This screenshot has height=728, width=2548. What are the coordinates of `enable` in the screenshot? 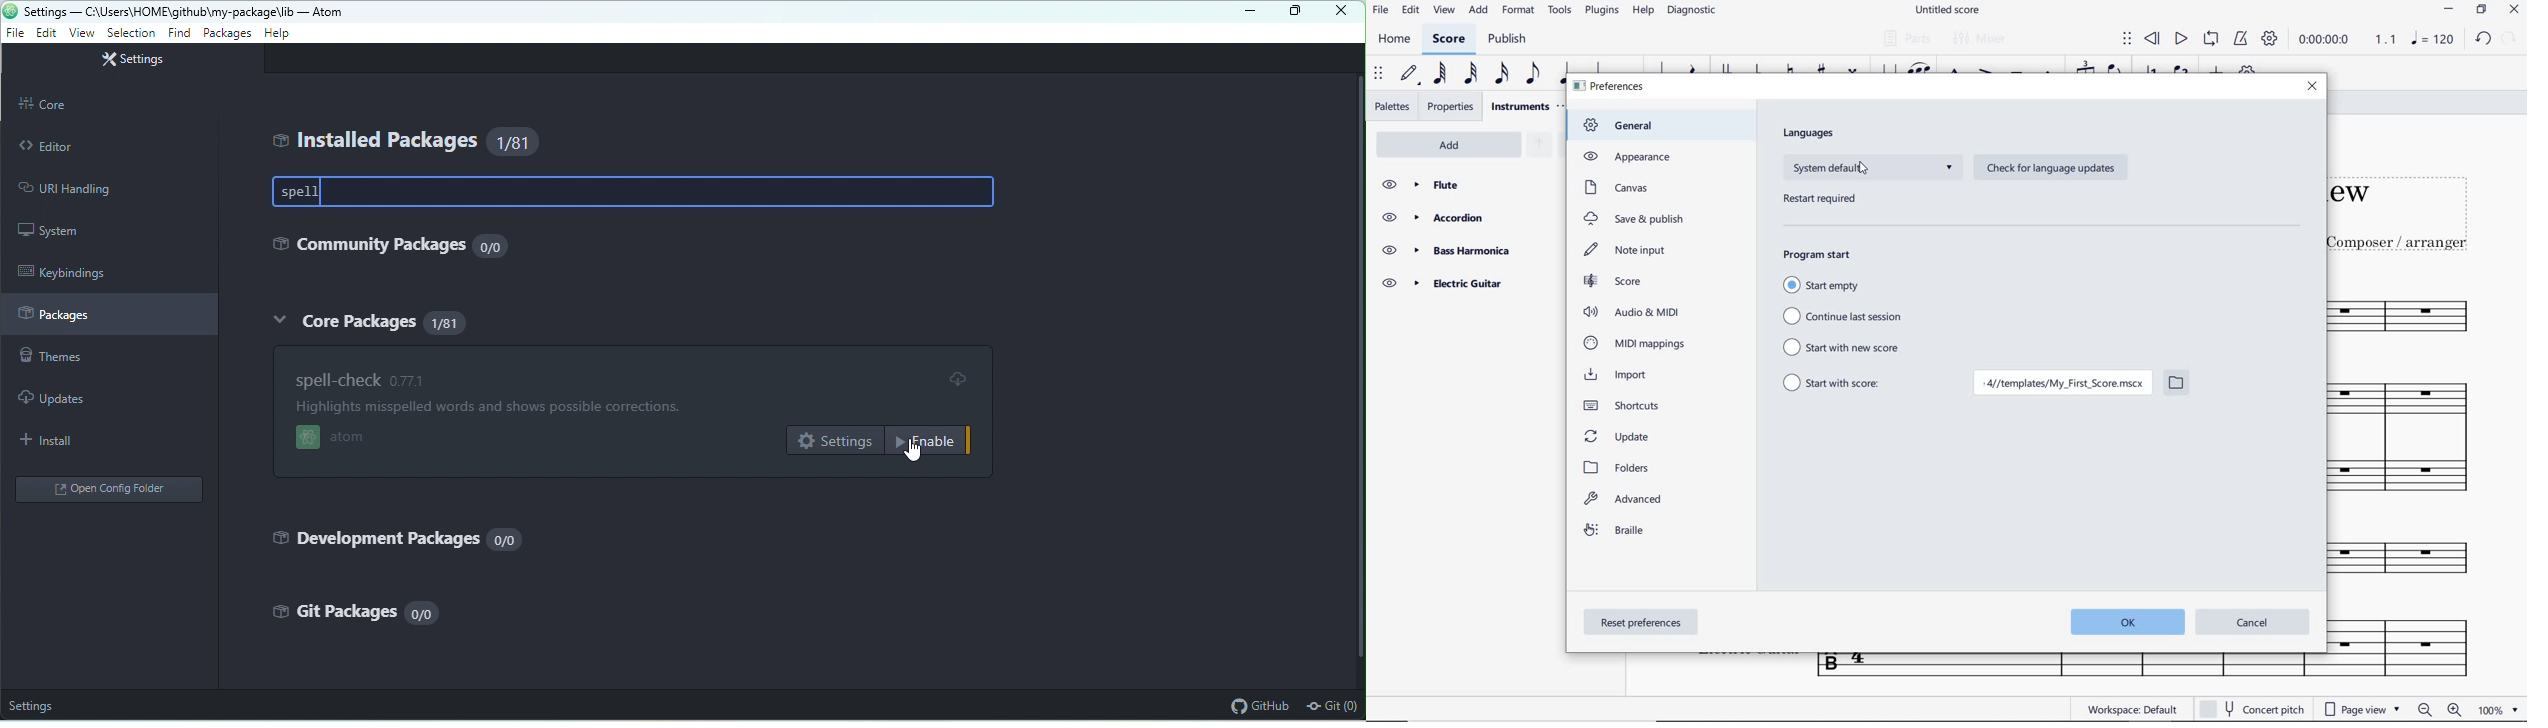 It's located at (934, 441).